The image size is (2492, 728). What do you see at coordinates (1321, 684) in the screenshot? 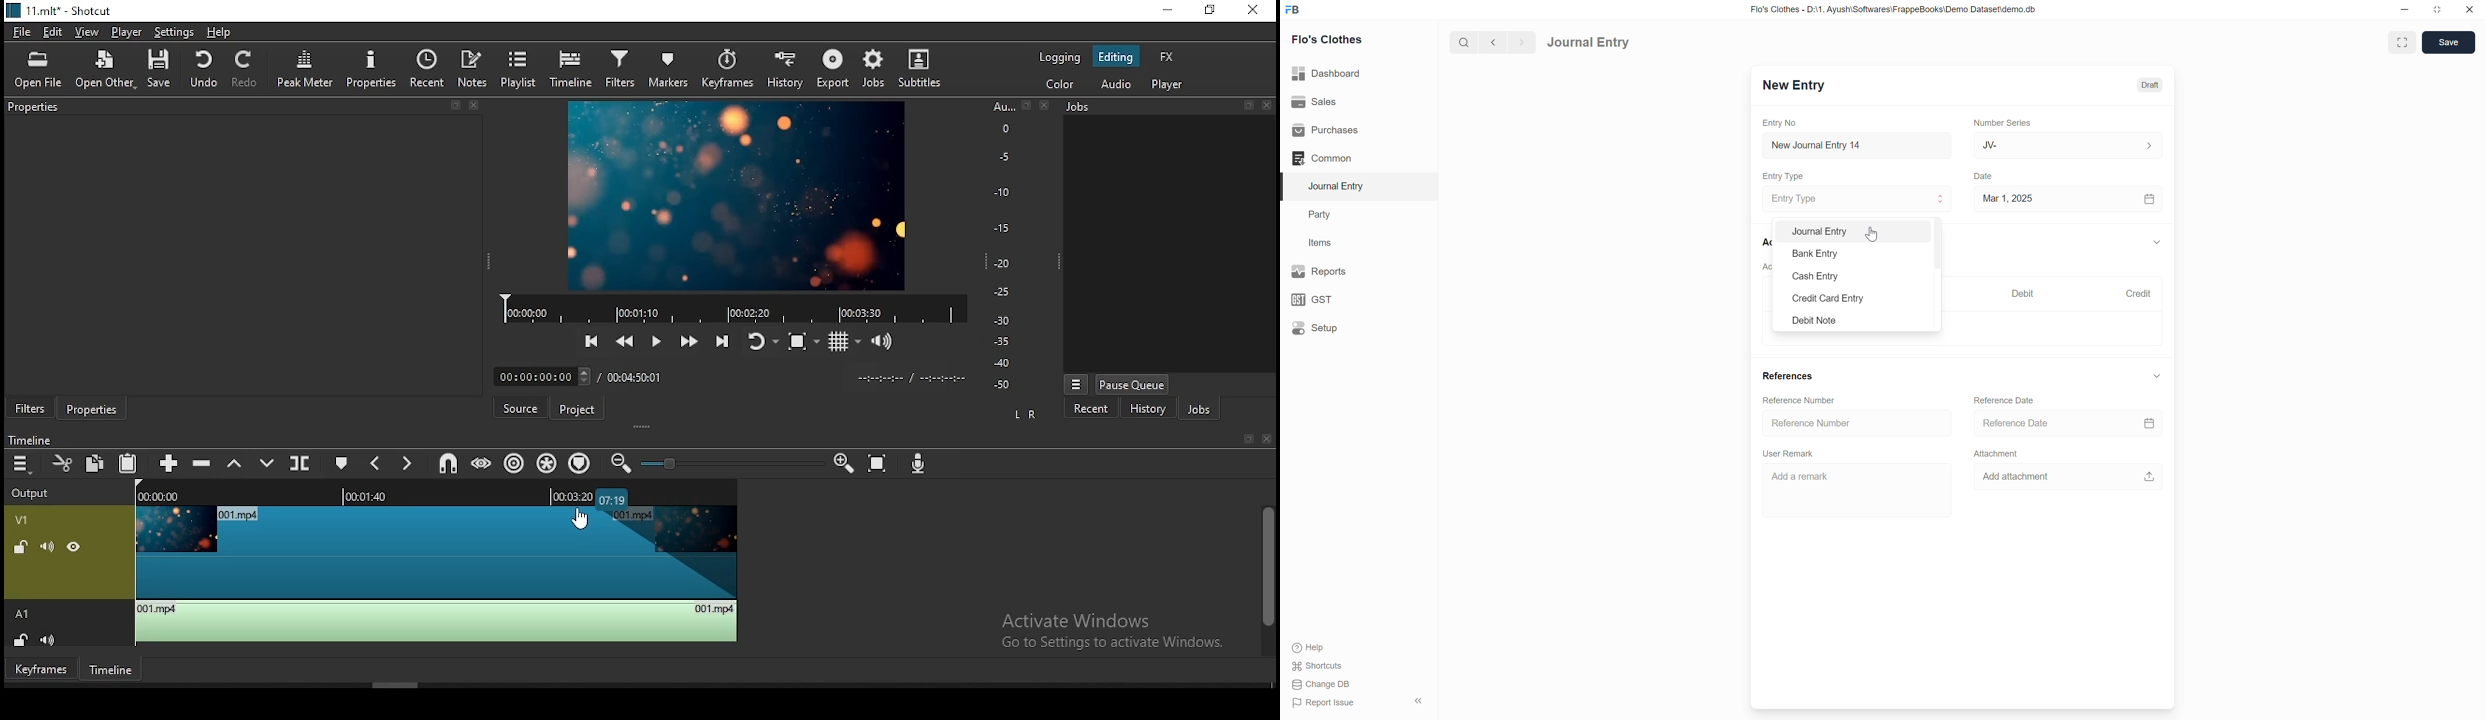
I see `Change DB` at bounding box center [1321, 684].